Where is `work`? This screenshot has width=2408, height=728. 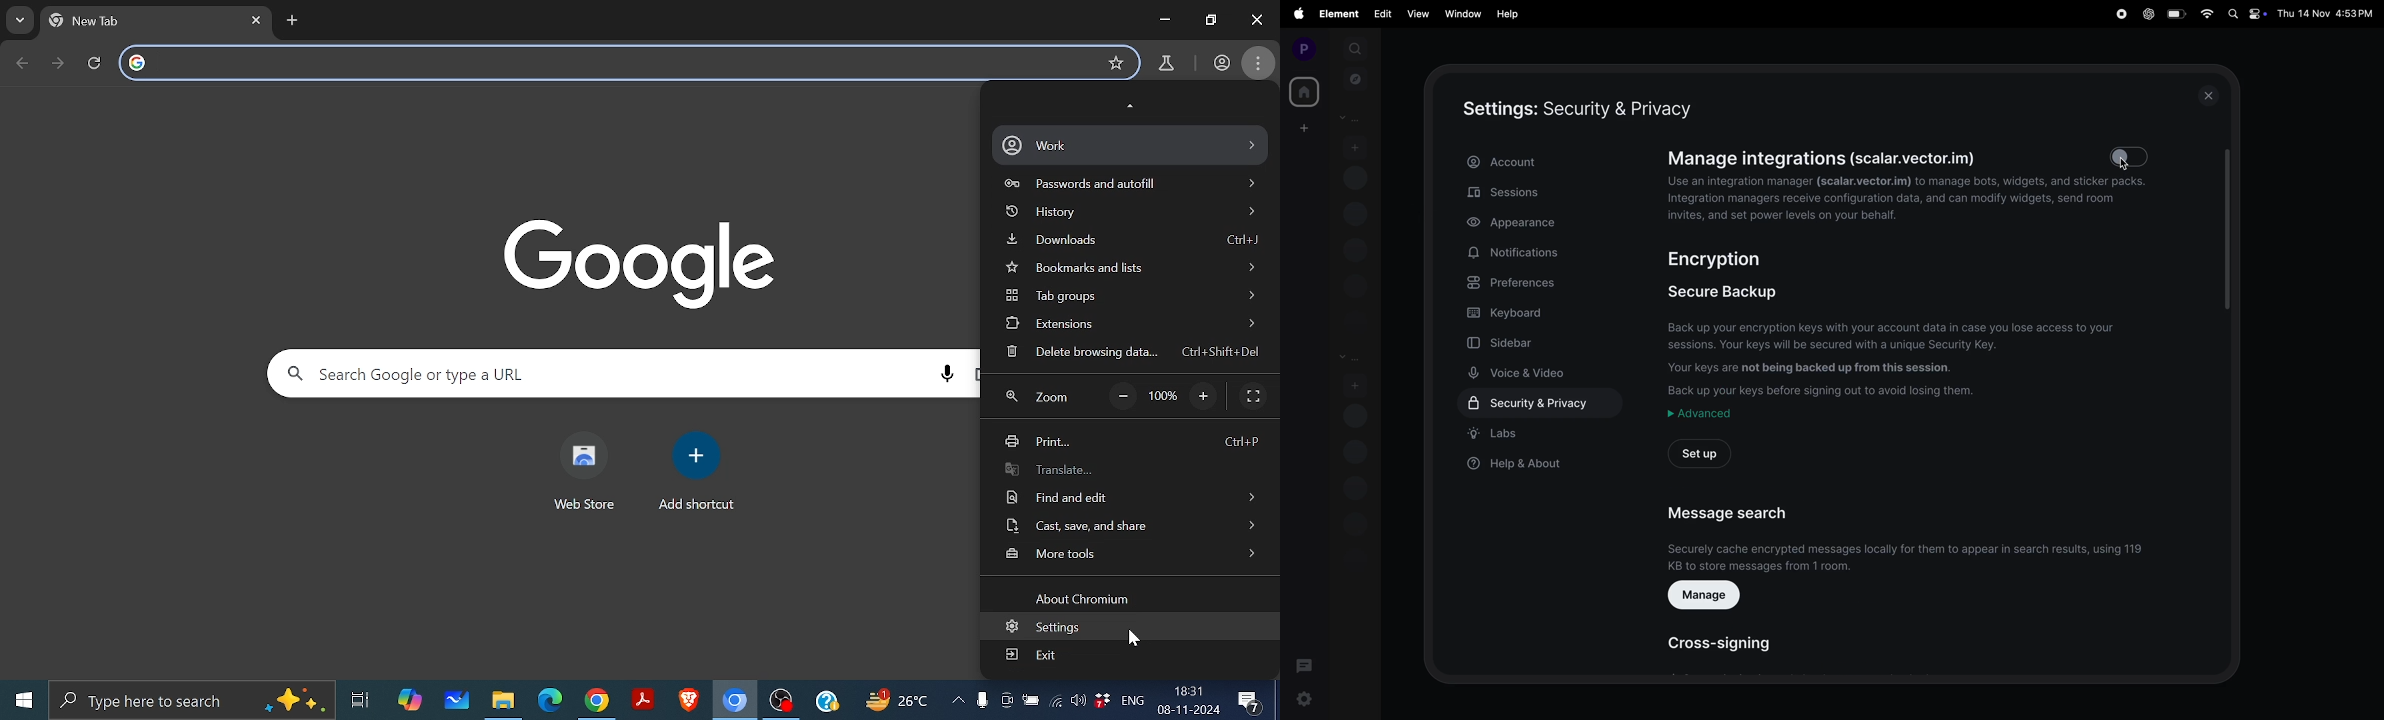 work is located at coordinates (1127, 145).